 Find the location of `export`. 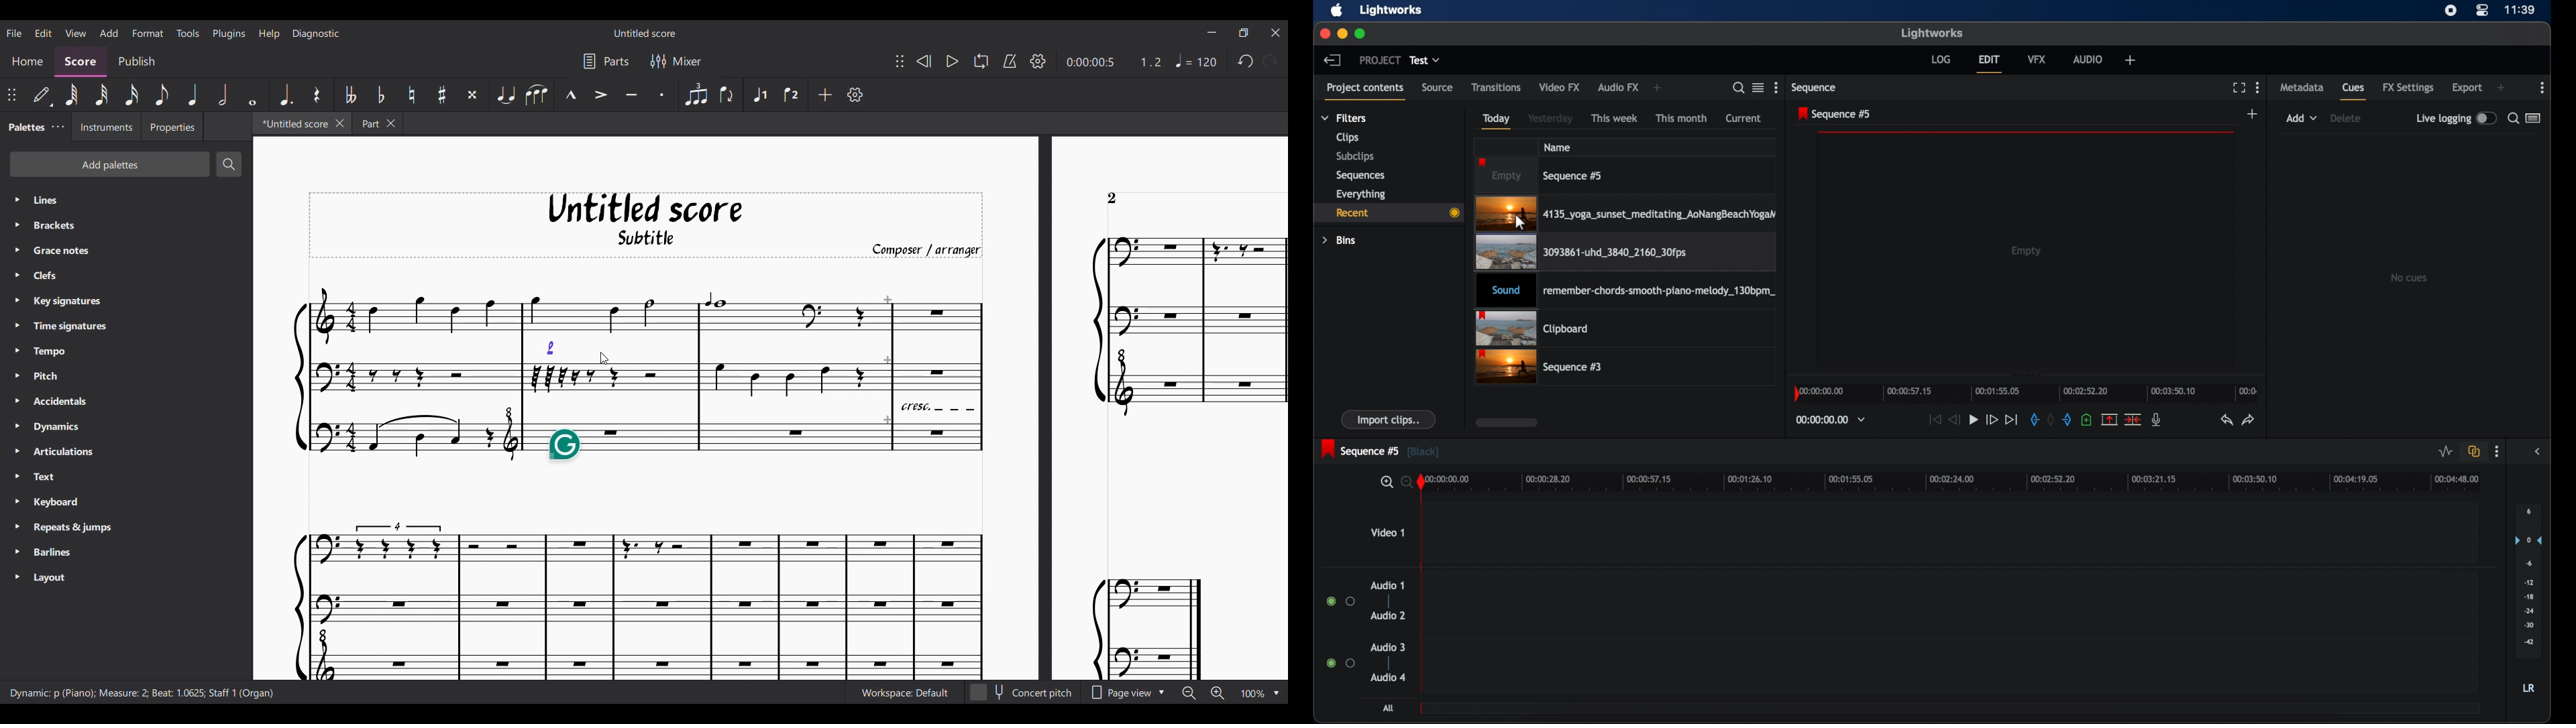

export is located at coordinates (2467, 87).